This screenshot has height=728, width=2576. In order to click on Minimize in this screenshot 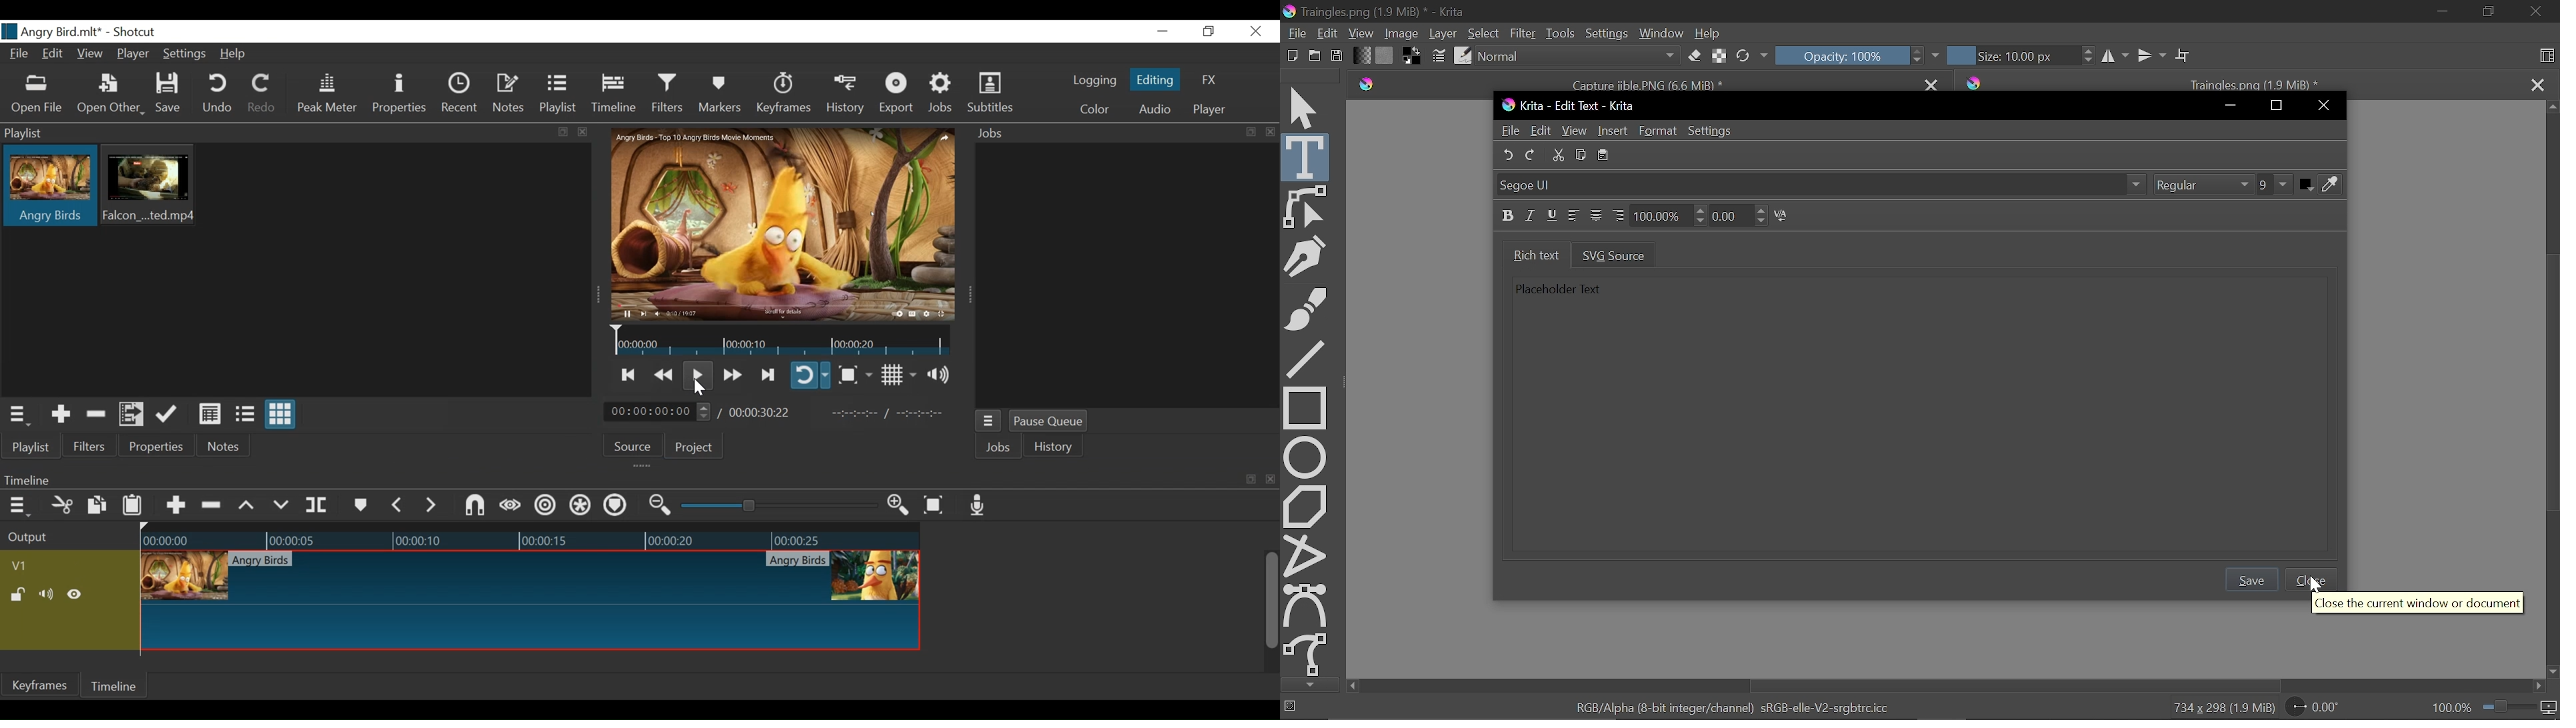, I will do `click(2440, 12)`.